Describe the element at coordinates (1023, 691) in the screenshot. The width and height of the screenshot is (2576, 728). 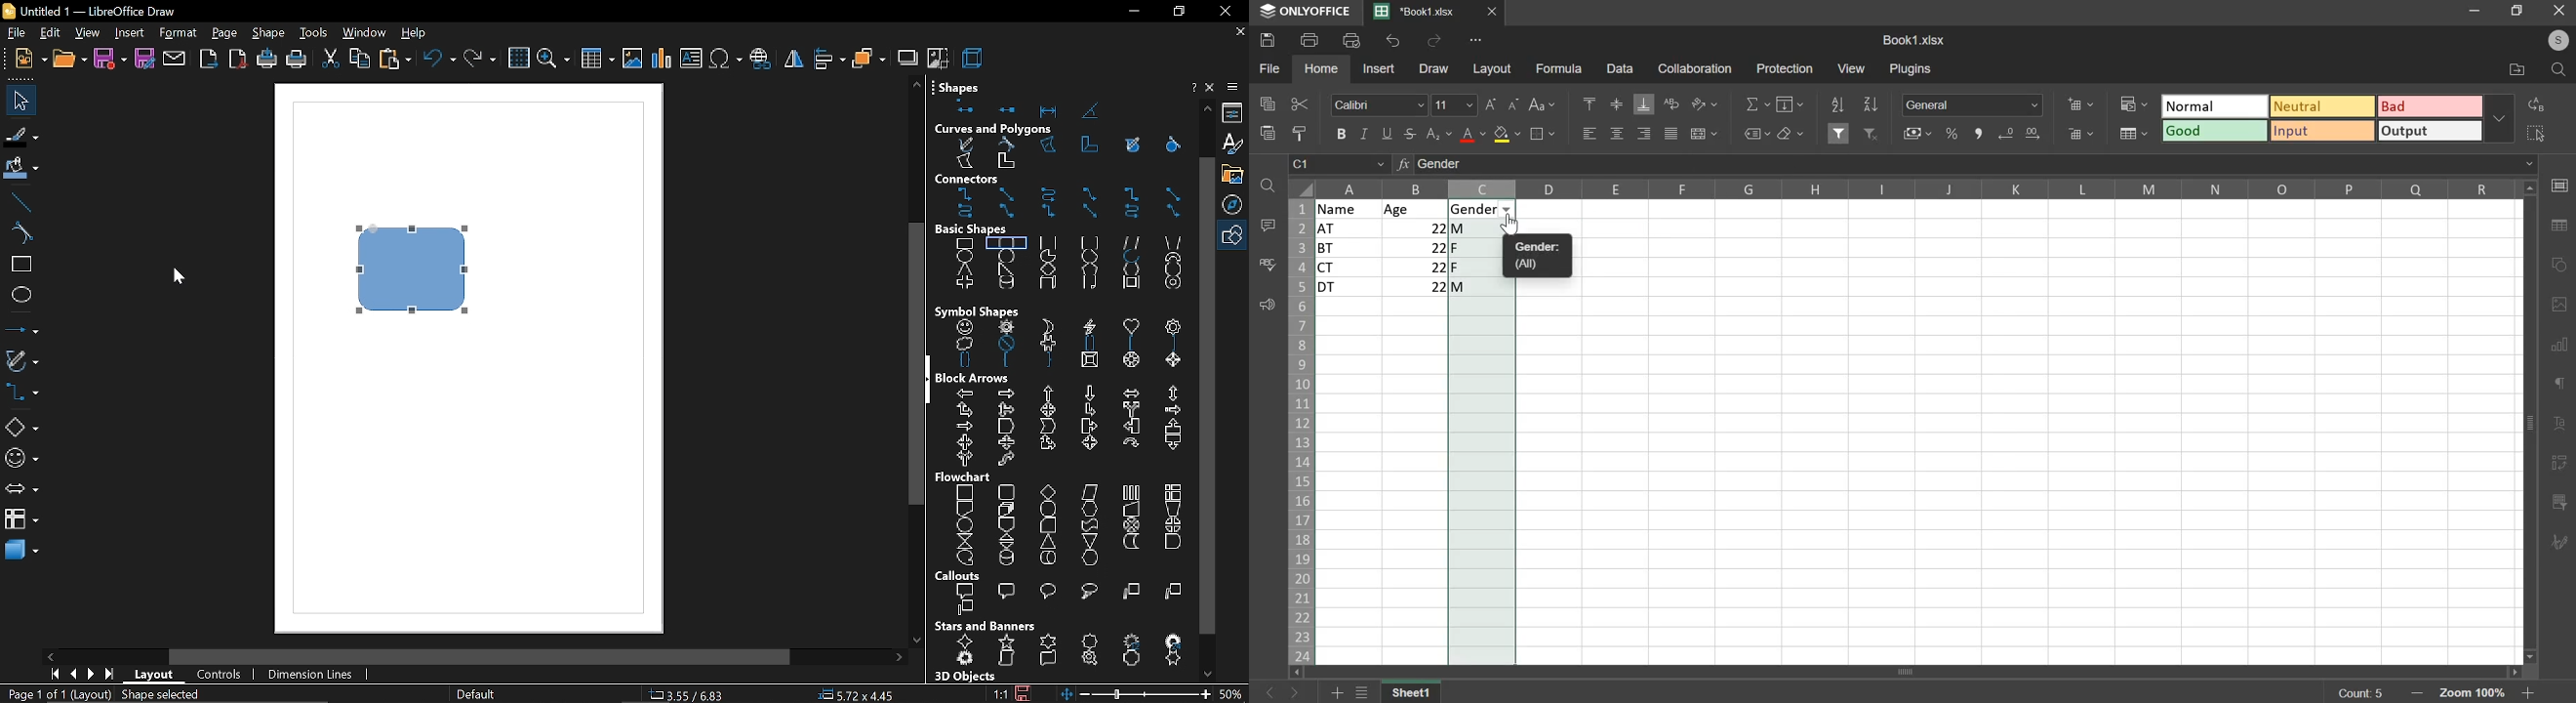
I see `save` at that location.